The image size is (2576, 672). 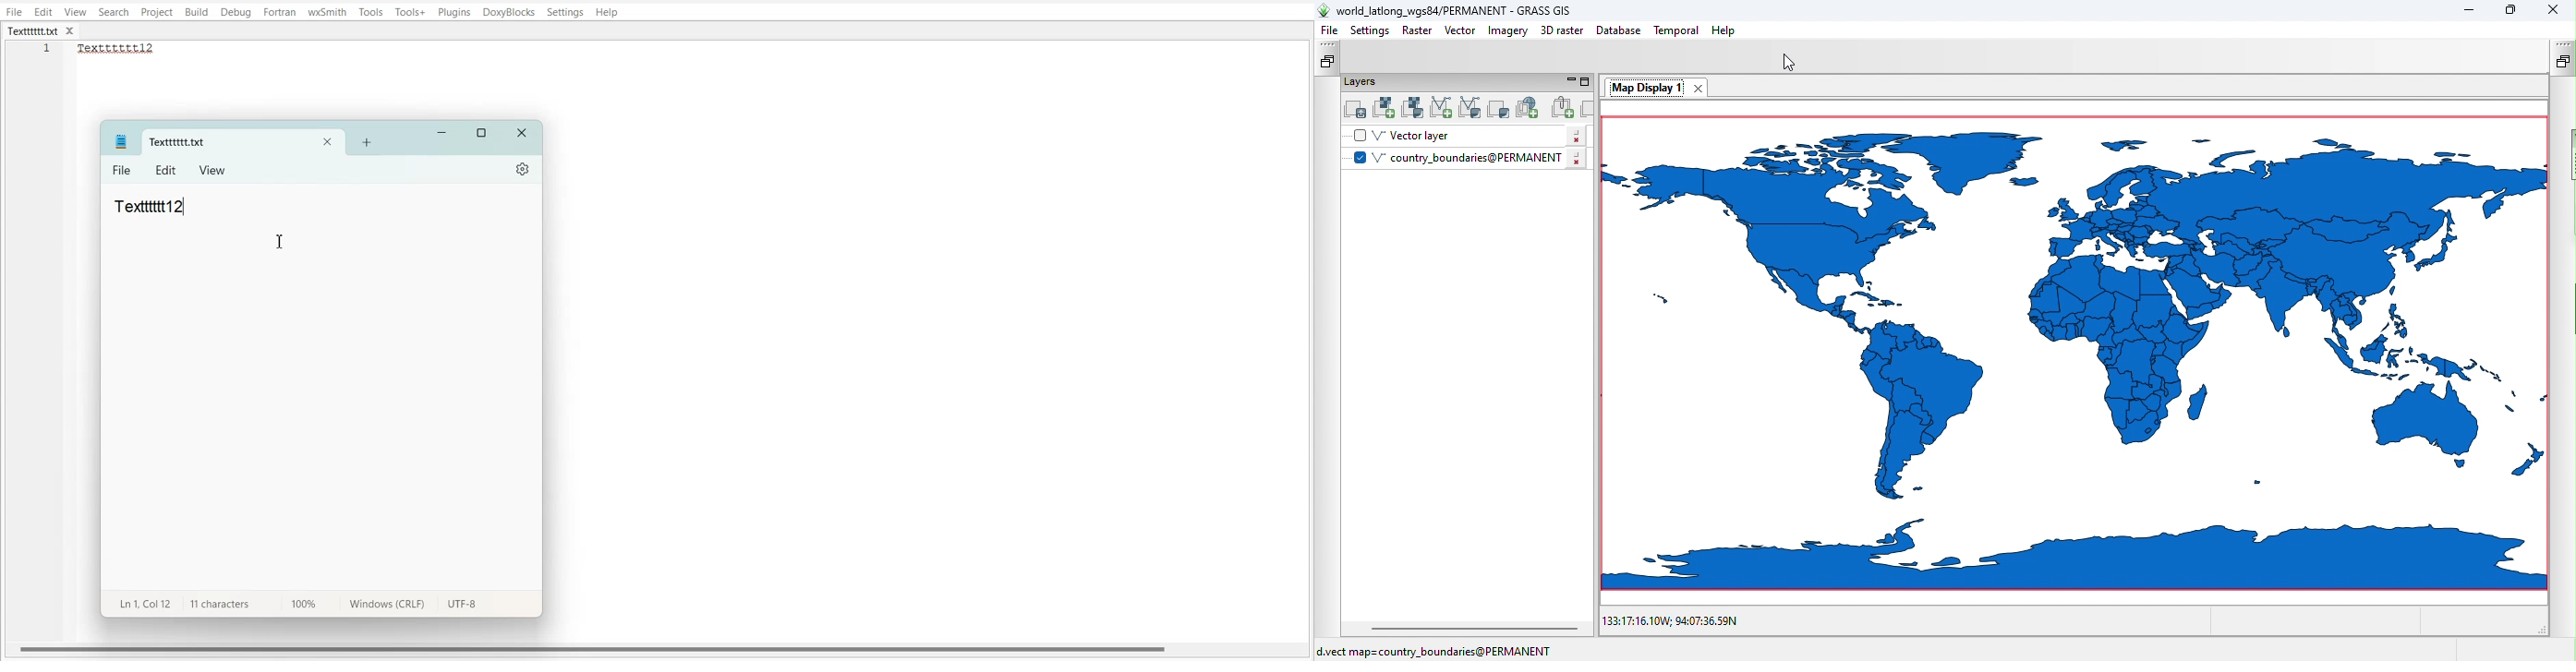 What do you see at coordinates (483, 133) in the screenshot?
I see `Maximize` at bounding box center [483, 133].